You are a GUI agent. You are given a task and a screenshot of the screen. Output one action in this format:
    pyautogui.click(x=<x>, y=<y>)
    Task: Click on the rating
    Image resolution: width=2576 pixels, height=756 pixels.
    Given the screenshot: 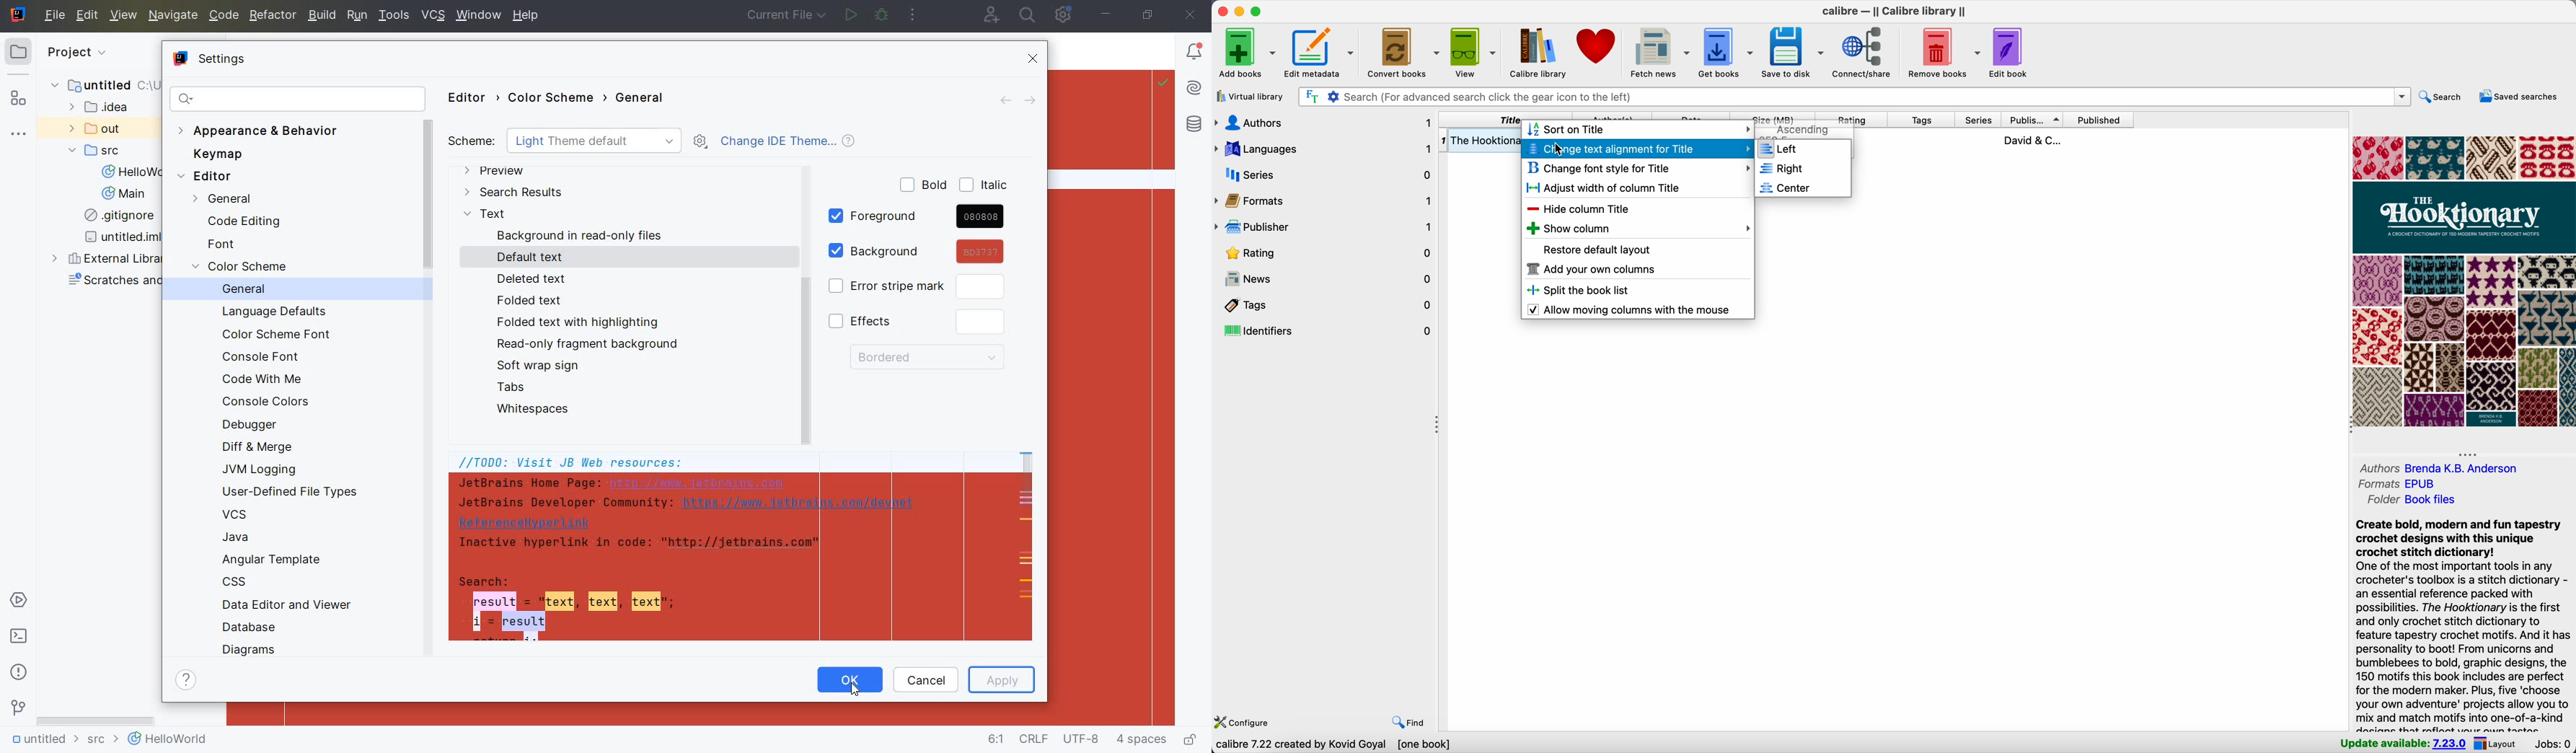 What is the action you would take?
    pyautogui.click(x=1855, y=117)
    